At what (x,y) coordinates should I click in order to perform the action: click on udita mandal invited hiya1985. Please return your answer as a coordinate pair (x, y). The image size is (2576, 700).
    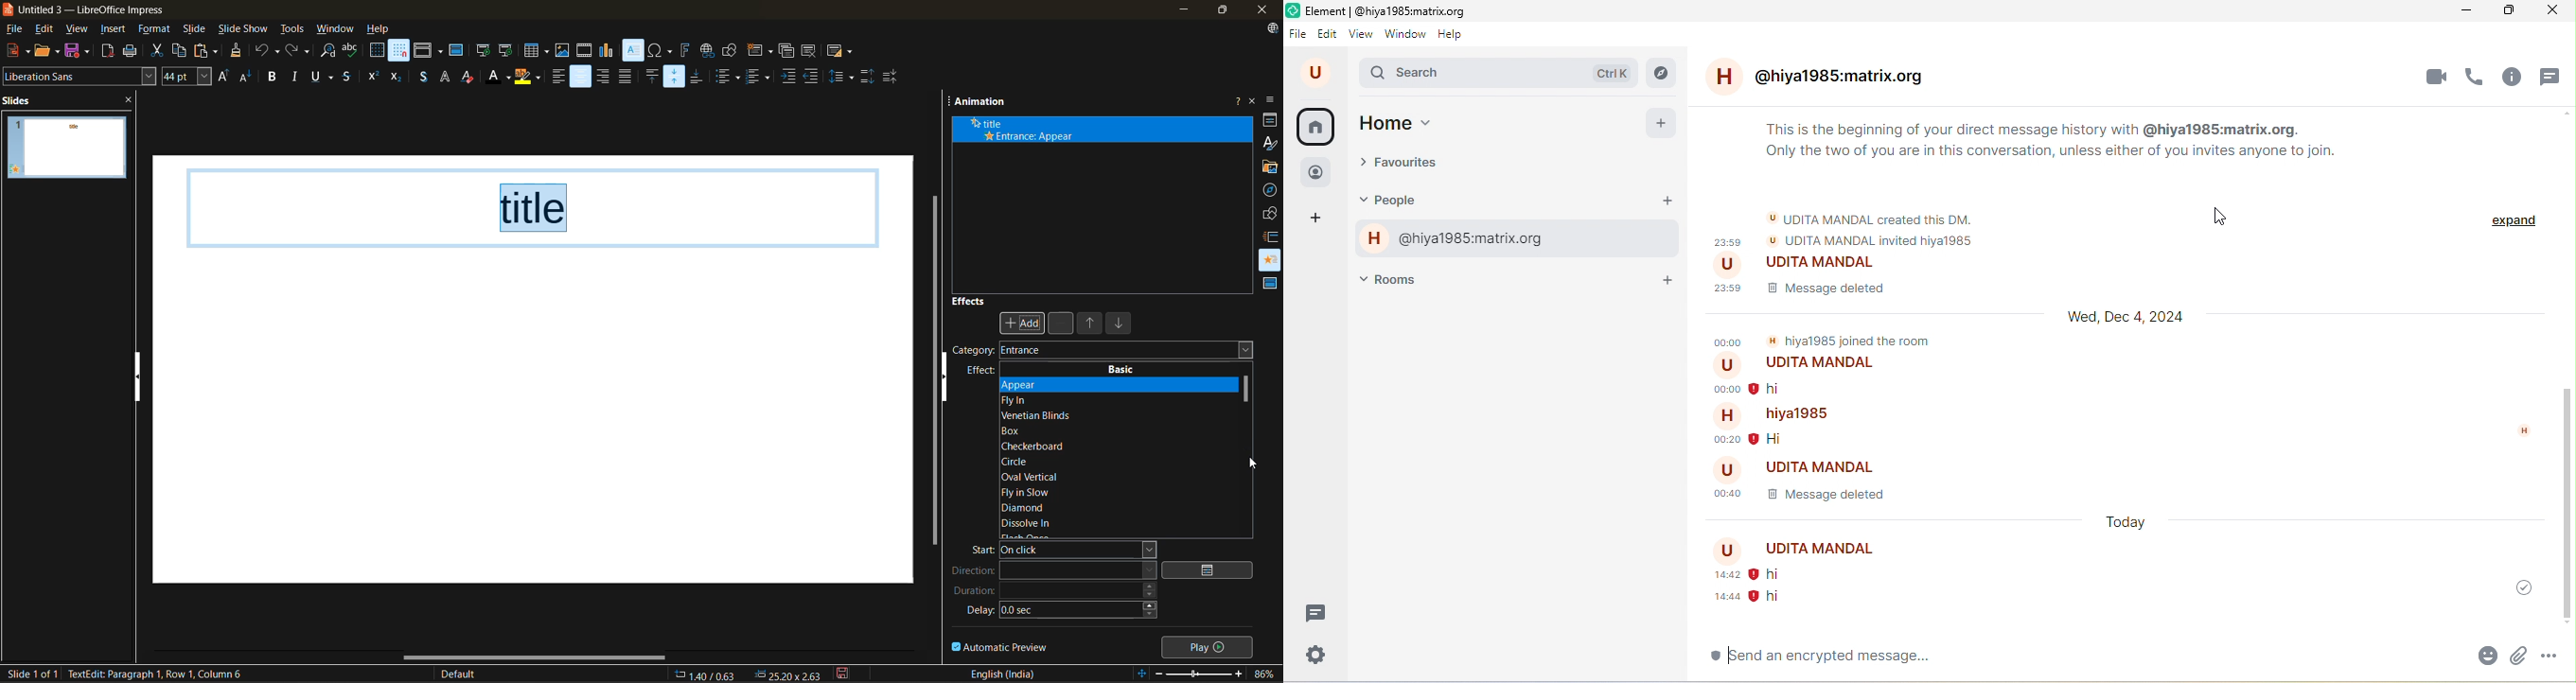
    Looking at the image, I should click on (1868, 238).